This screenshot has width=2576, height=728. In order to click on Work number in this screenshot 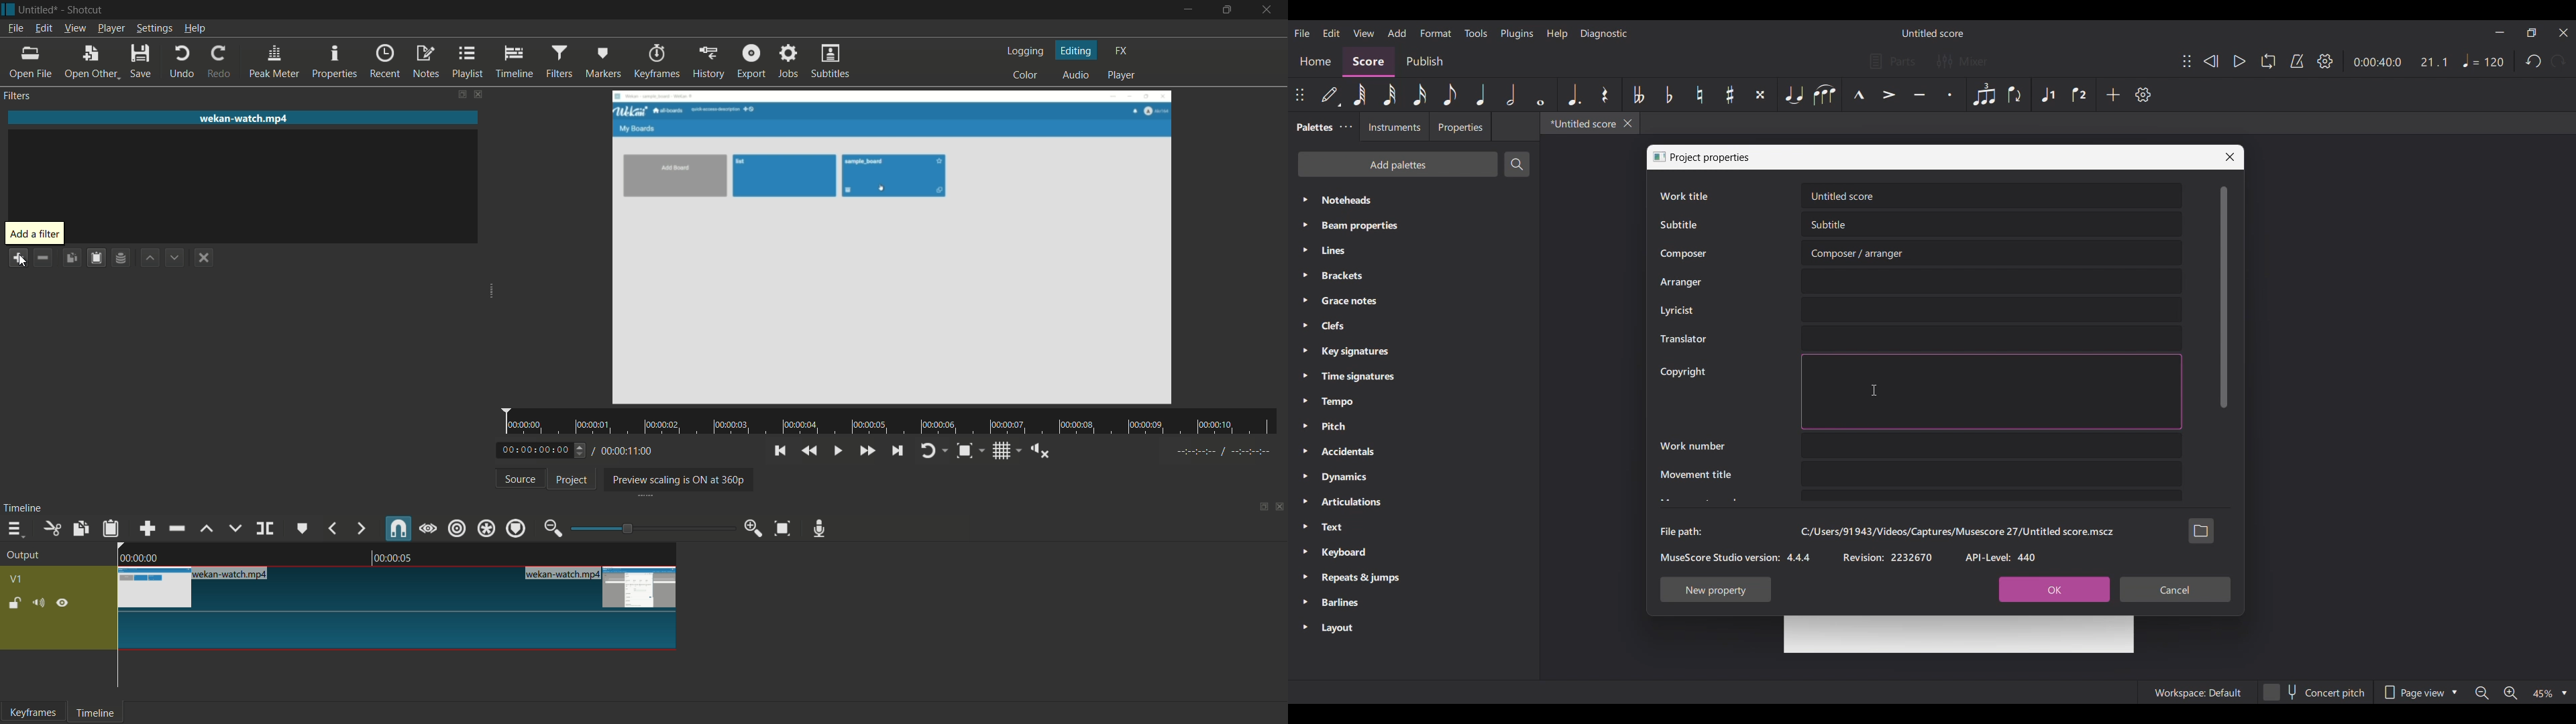, I will do `click(1693, 446)`.